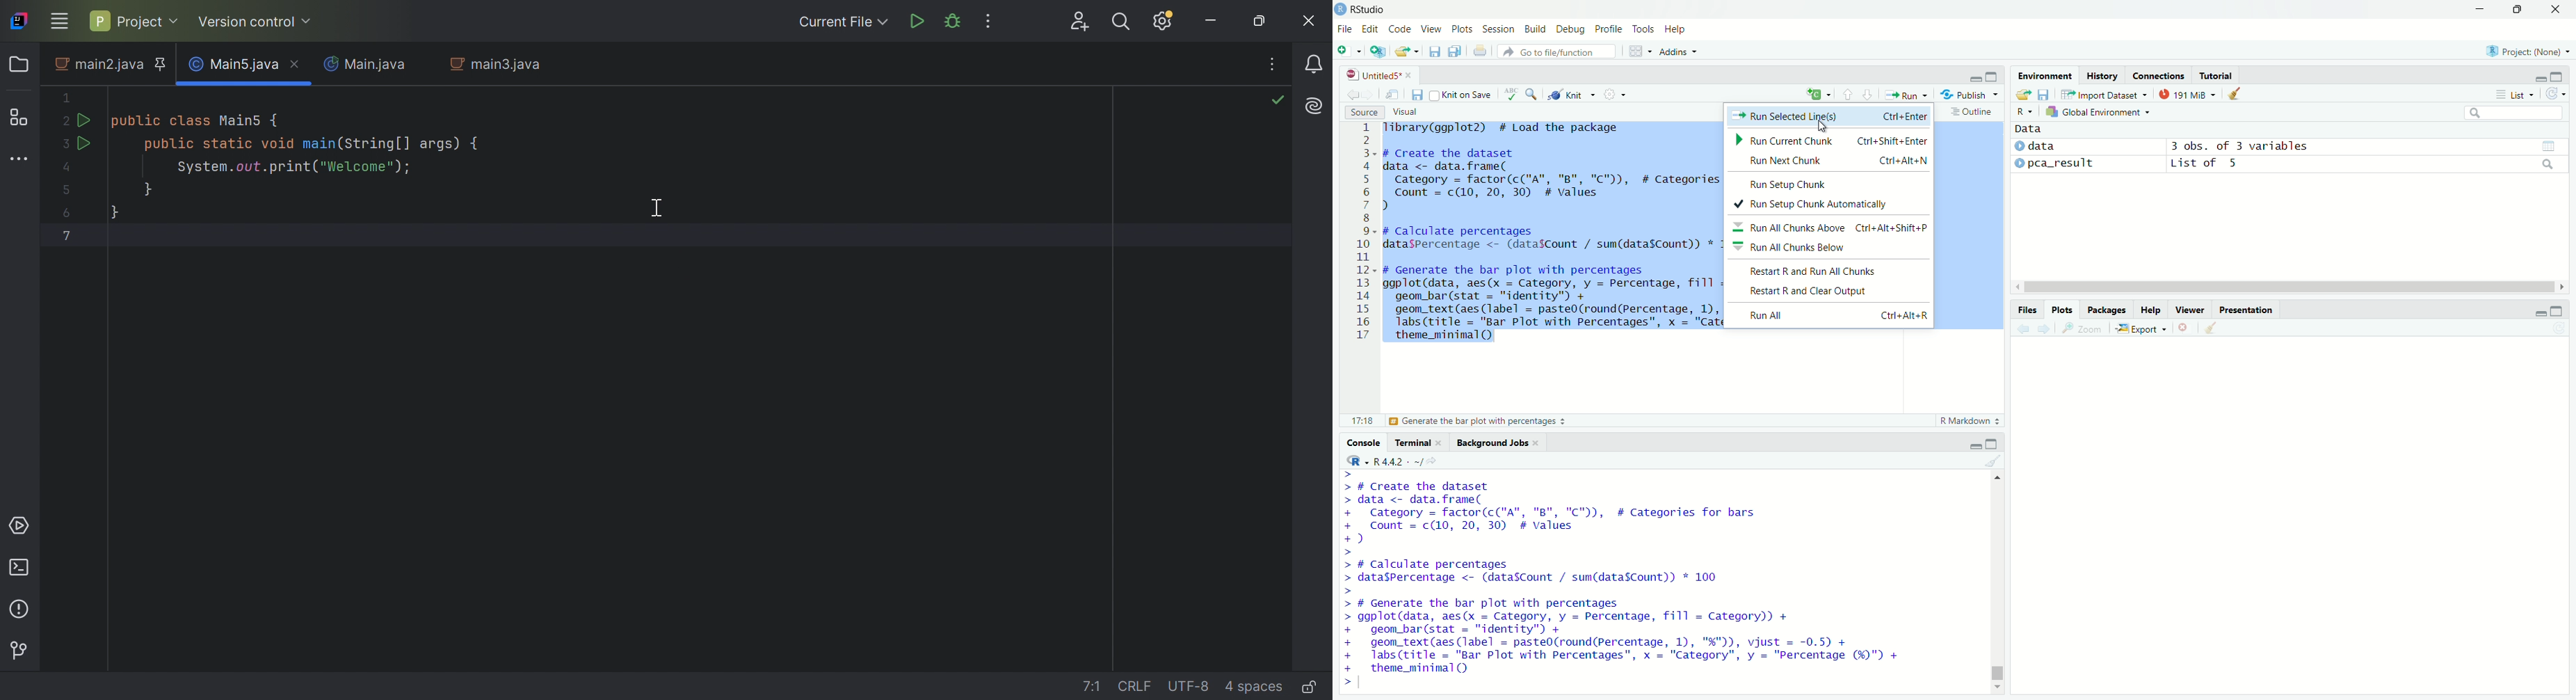 The height and width of the screenshot is (700, 2576). I want to click on knit, so click(1570, 94).